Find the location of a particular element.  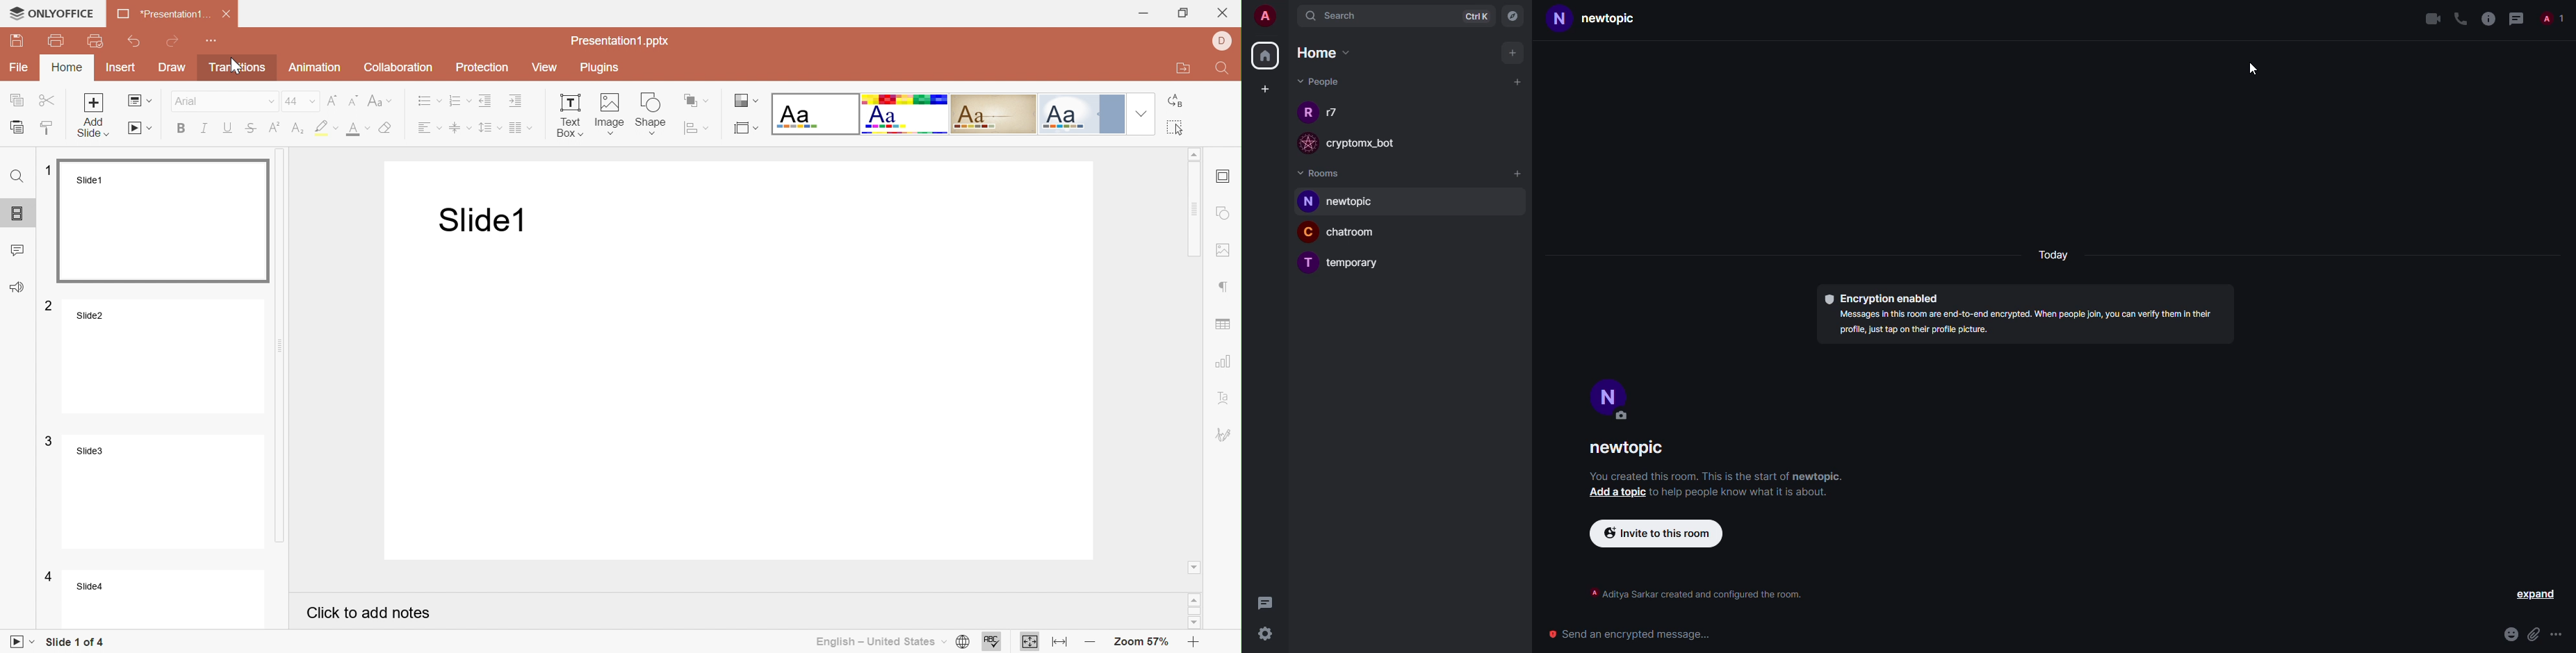

Insert Shape is located at coordinates (651, 114).